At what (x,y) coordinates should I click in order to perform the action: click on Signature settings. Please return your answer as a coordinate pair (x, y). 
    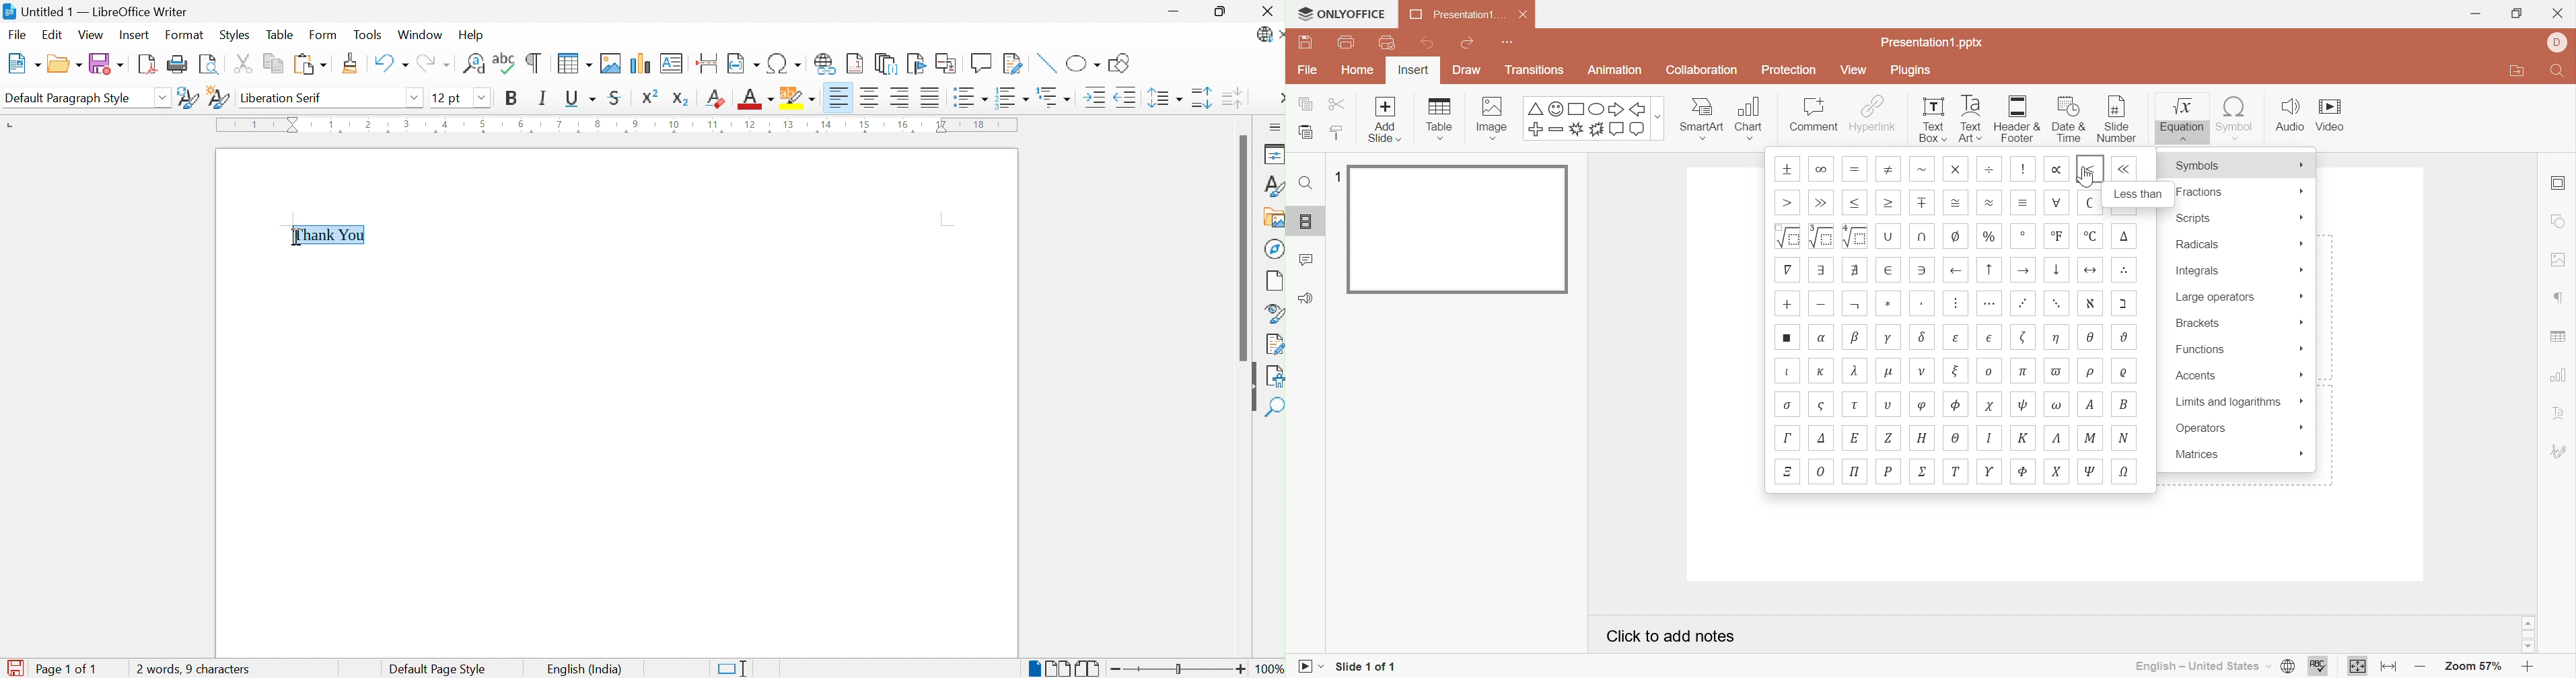
    Looking at the image, I should click on (2557, 451).